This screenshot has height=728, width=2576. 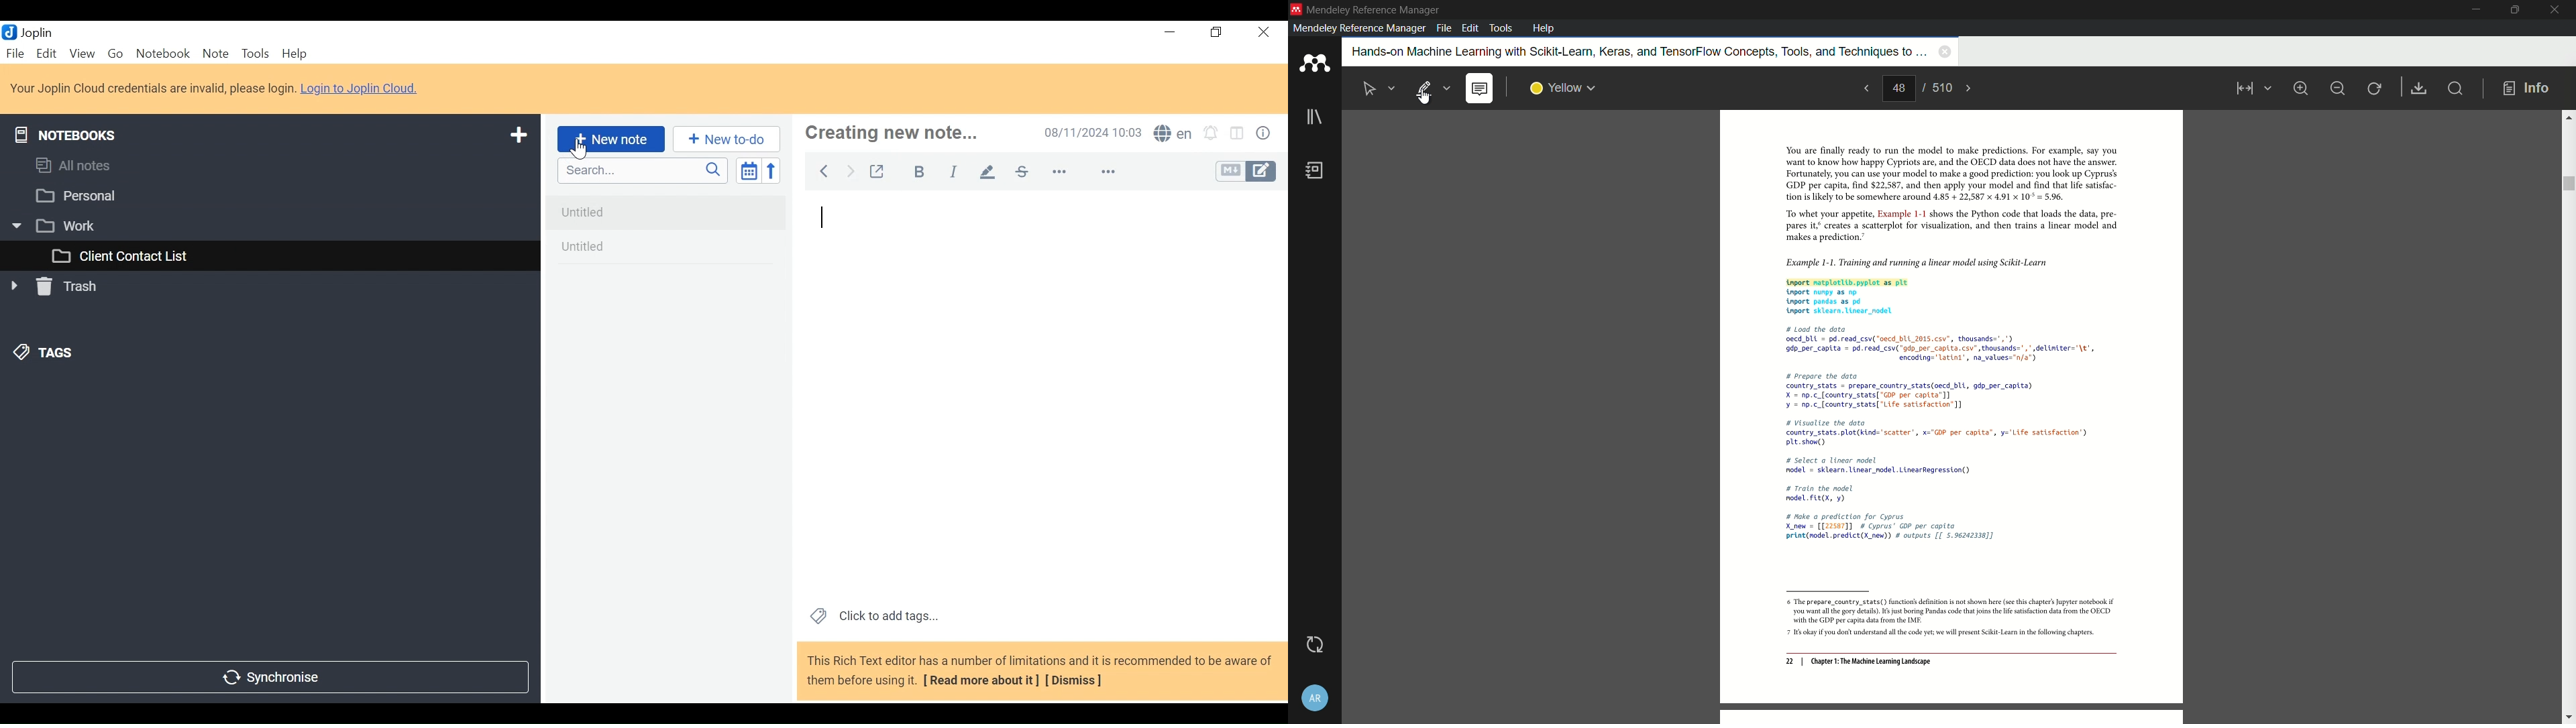 I want to click on more, so click(x=1085, y=172).